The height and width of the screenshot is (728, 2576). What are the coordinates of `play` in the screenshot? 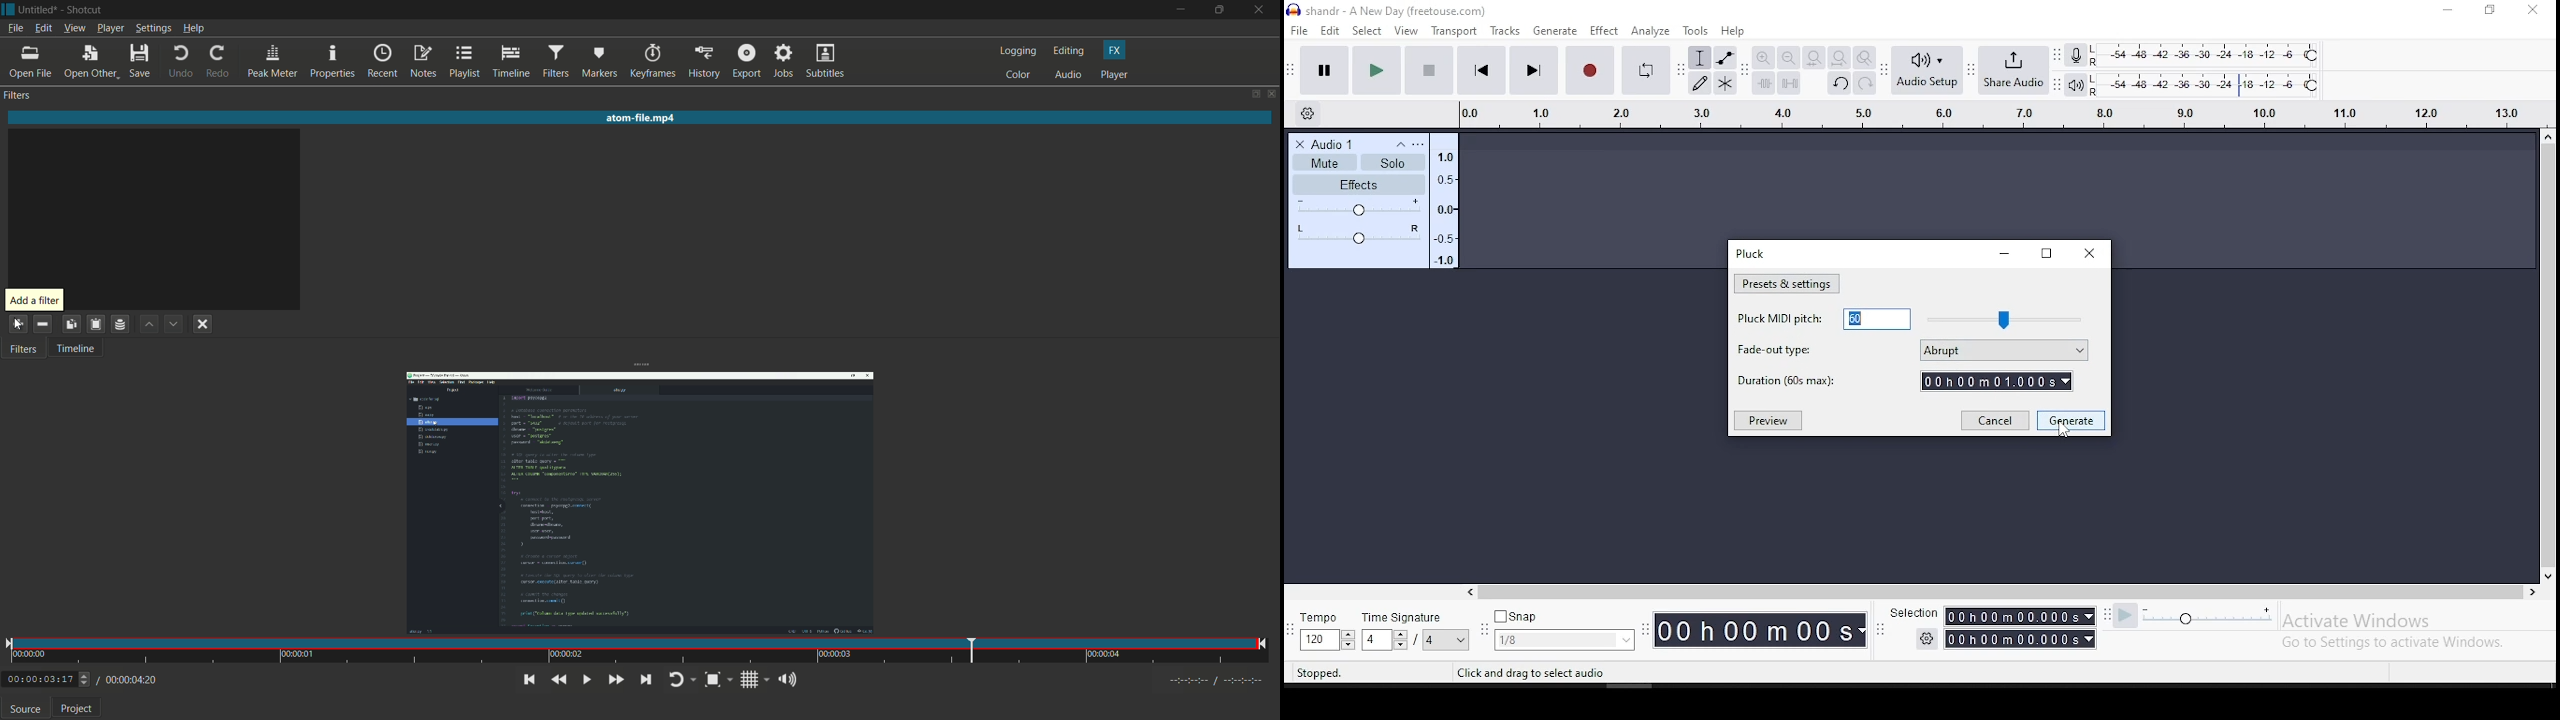 It's located at (1376, 69).